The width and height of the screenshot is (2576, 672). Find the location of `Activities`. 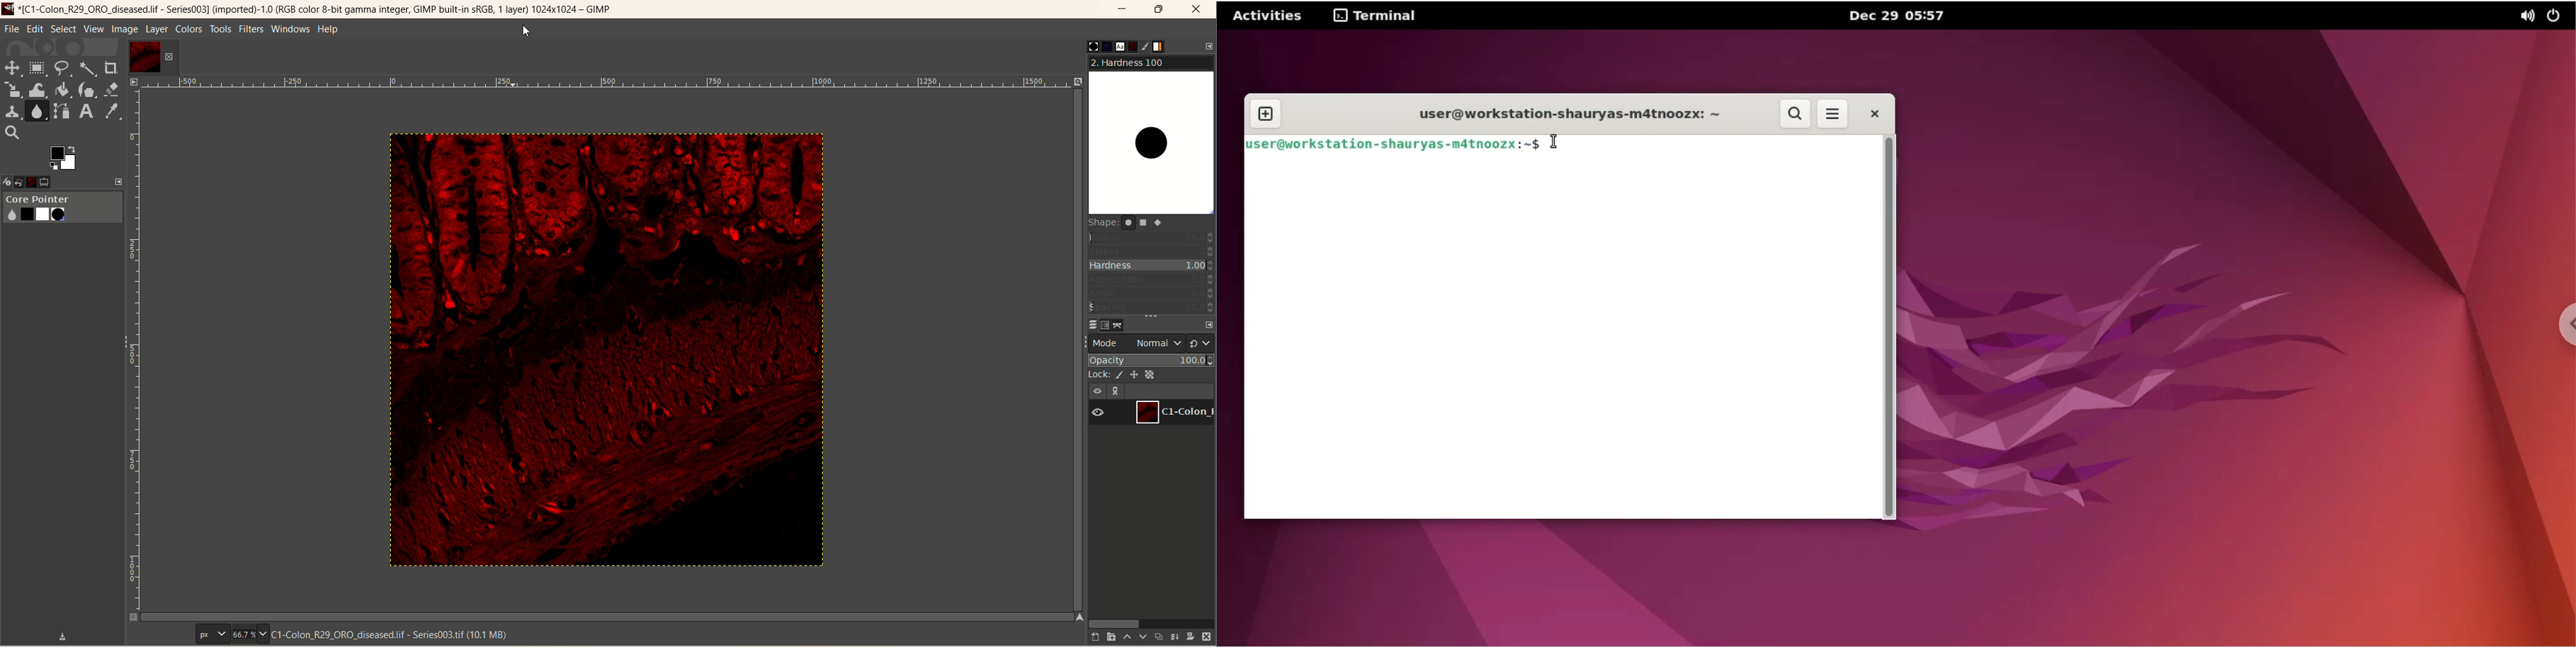

Activities is located at coordinates (1269, 16).